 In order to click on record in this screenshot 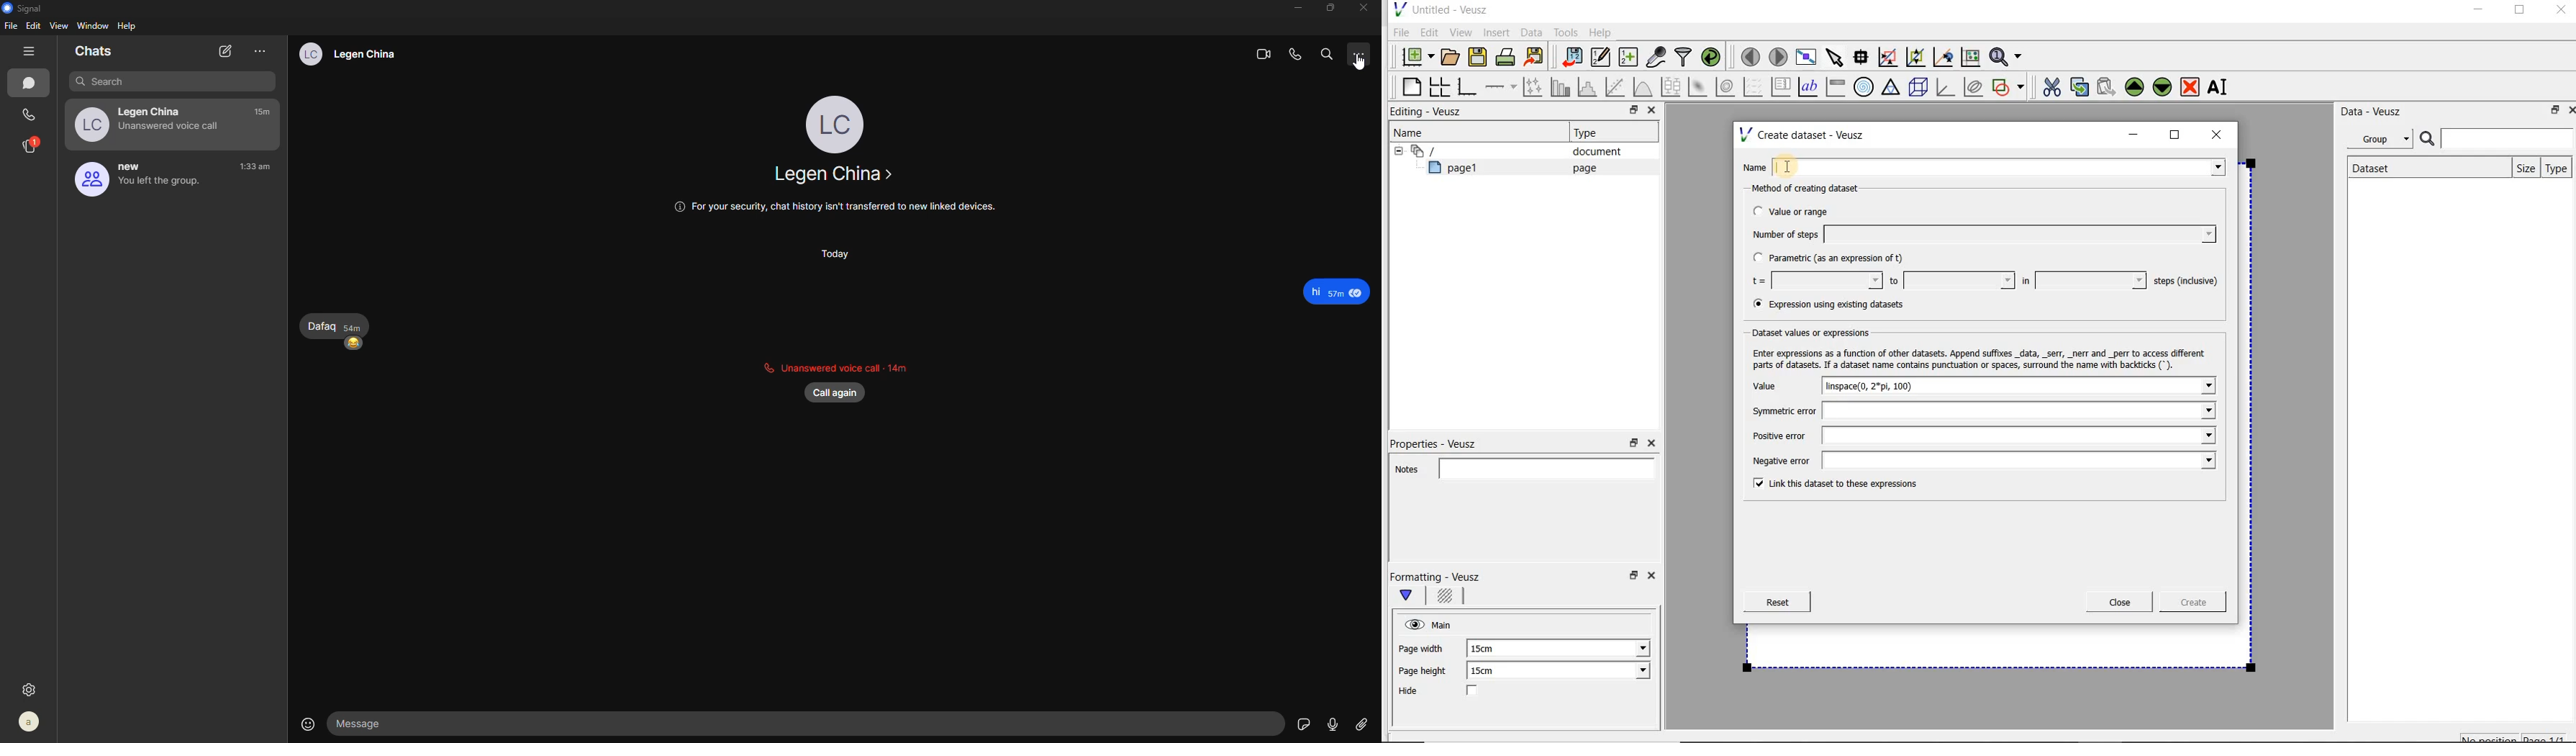, I will do `click(1333, 724)`.